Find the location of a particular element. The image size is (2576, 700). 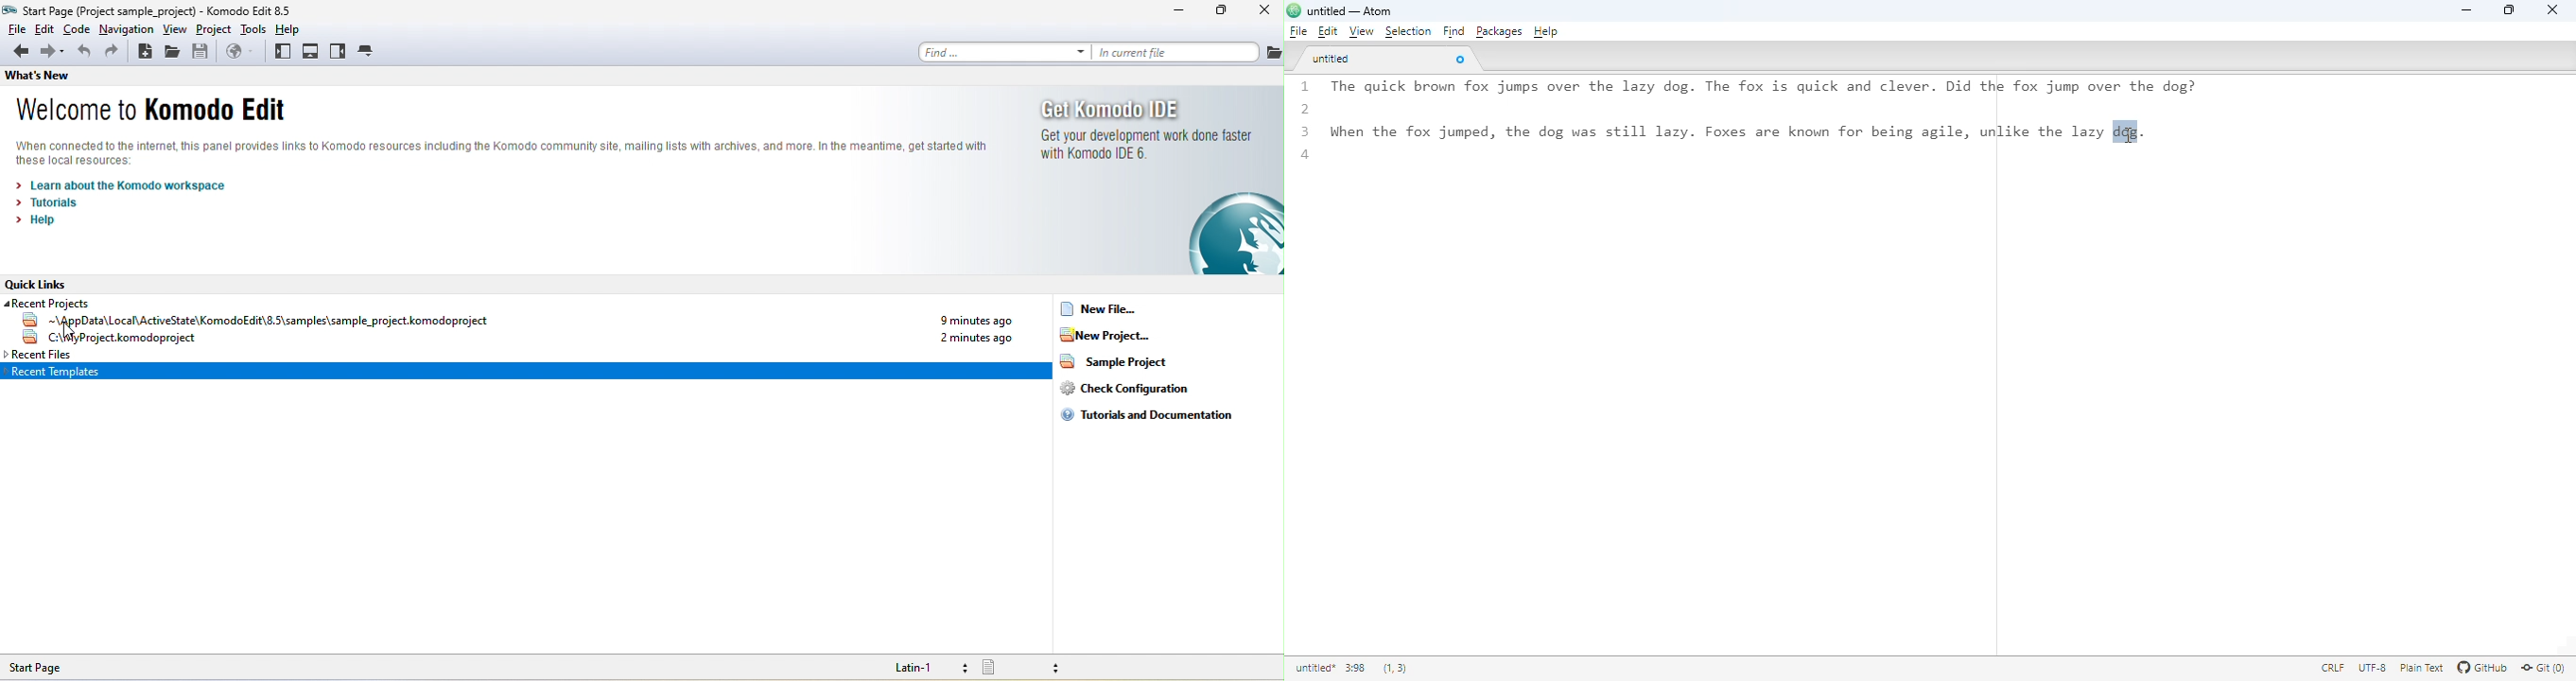

file is located at coordinates (1297, 30).